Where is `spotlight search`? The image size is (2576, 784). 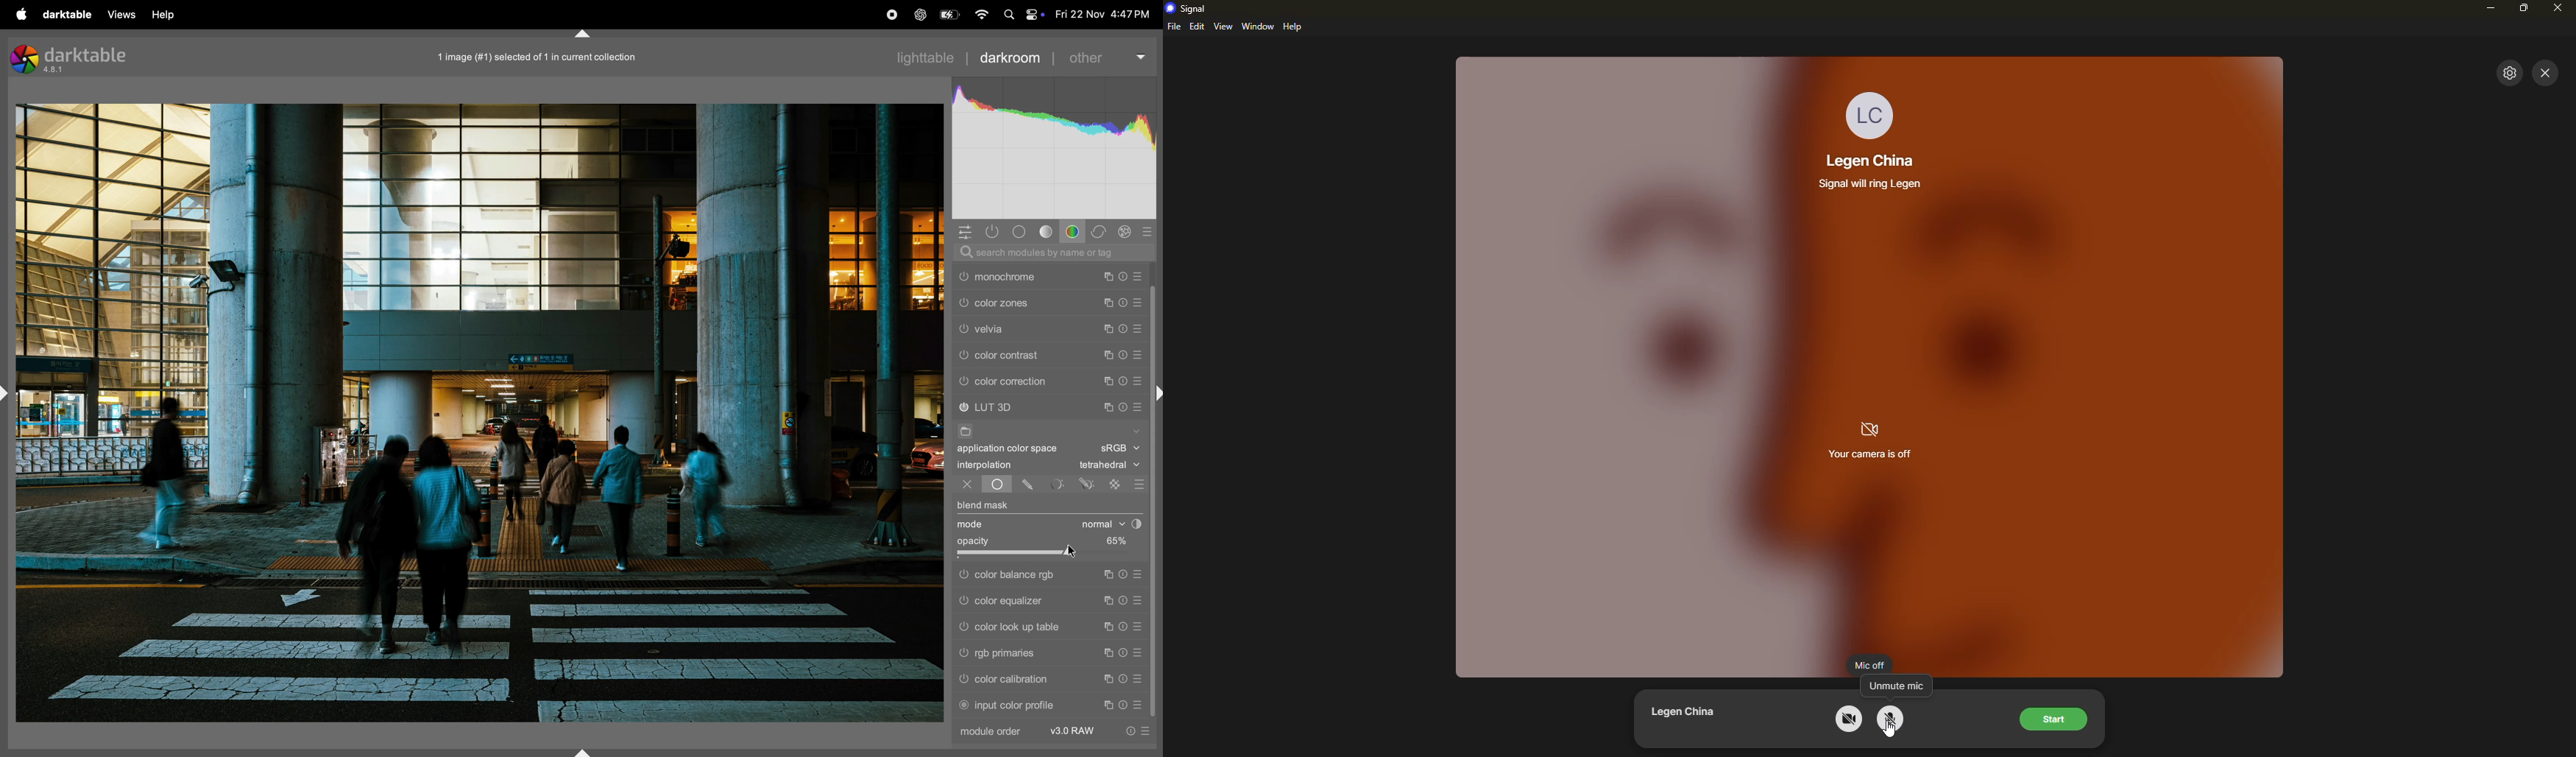 spotlight search is located at coordinates (1008, 13).